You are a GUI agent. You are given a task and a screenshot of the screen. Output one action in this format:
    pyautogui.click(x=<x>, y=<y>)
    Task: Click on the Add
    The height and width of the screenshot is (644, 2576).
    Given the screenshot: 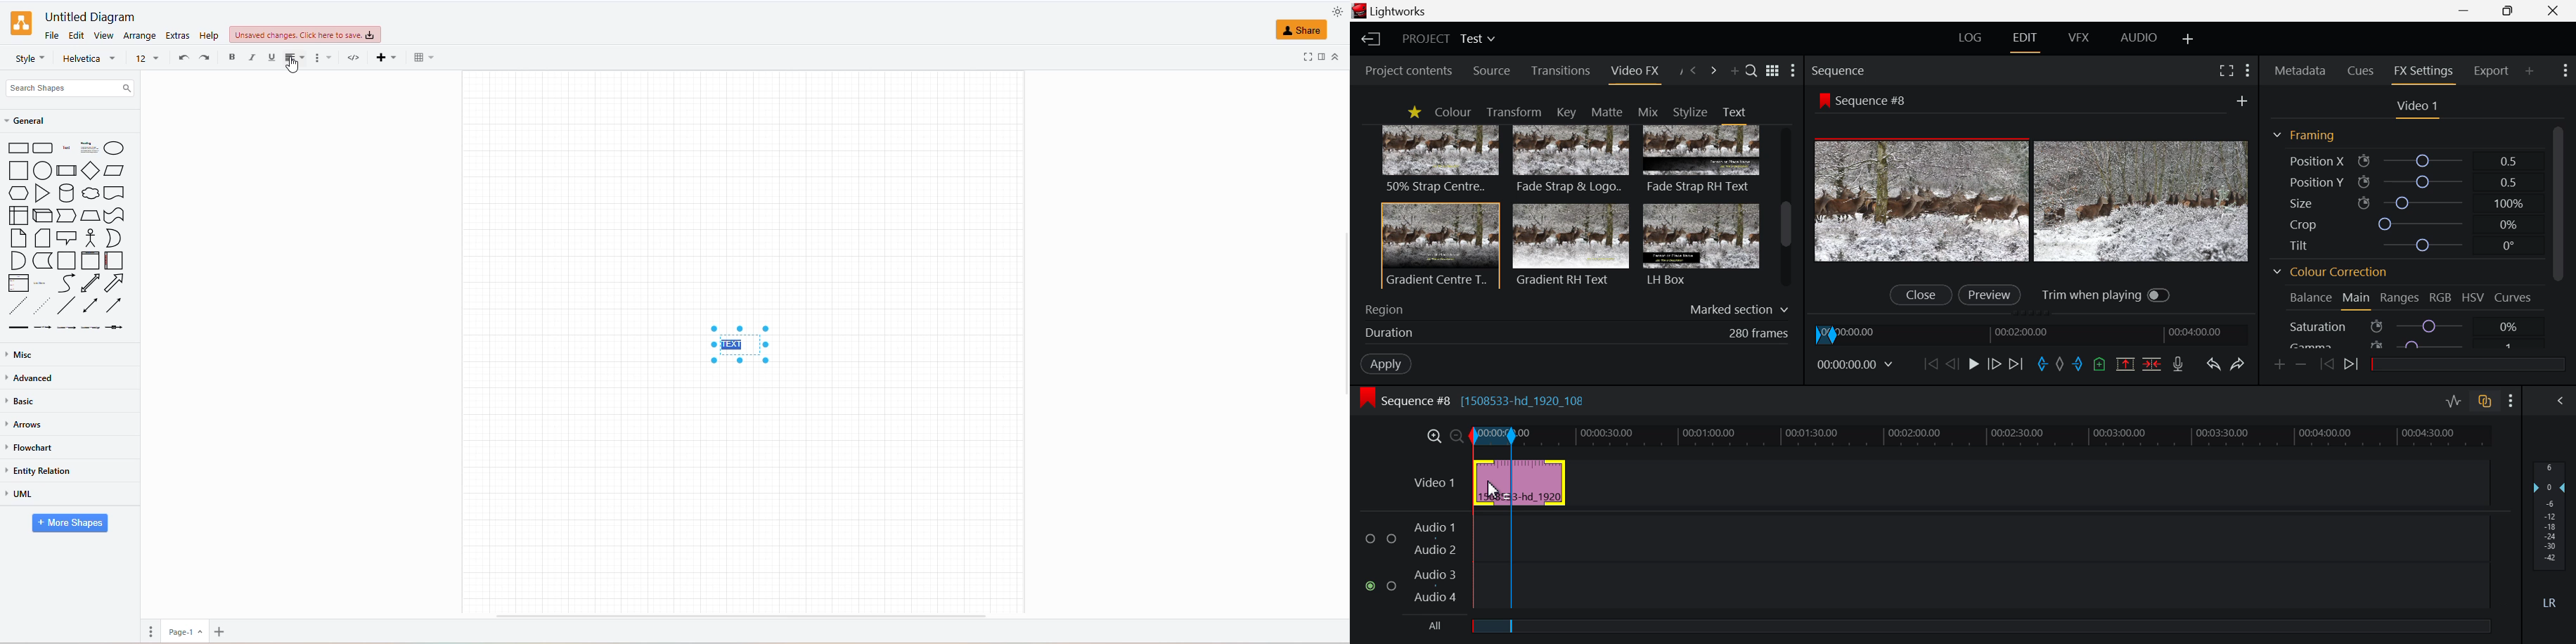 What is the action you would take?
    pyautogui.click(x=2238, y=100)
    